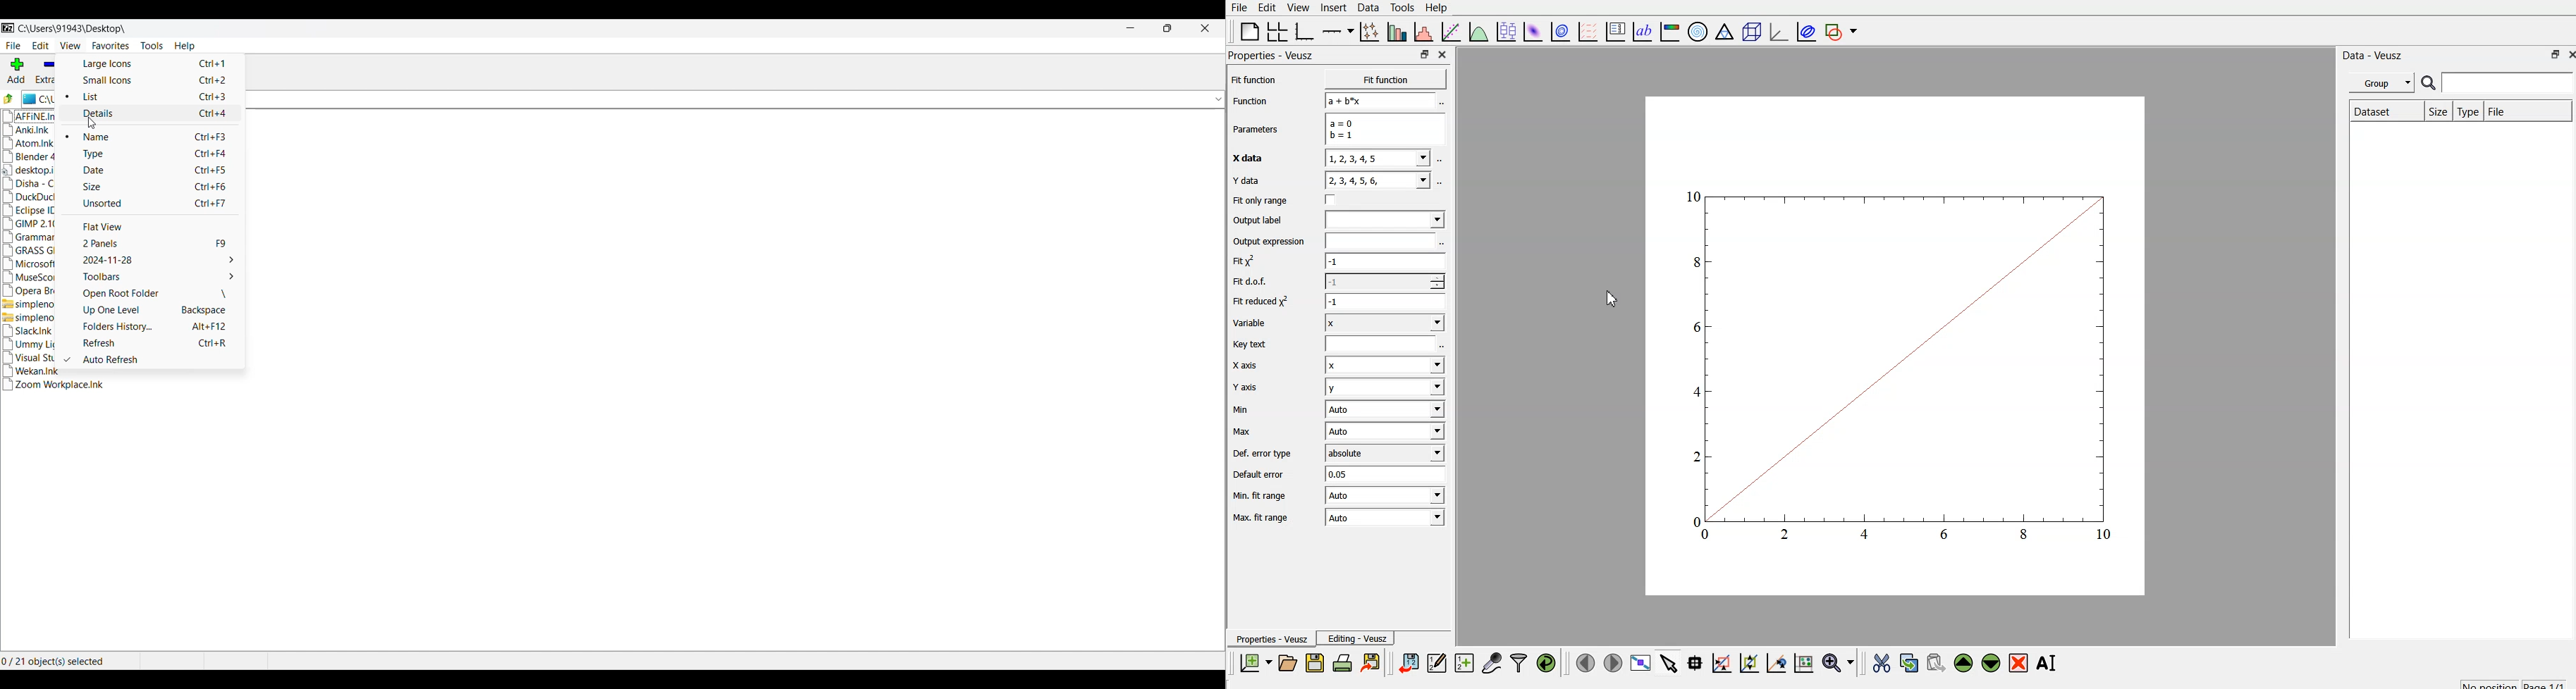 This screenshot has height=700, width=2576. What do you see at coordinates (1385, 518) in the screenshot?
I see `Auto` at bounding box center [1385, 518].